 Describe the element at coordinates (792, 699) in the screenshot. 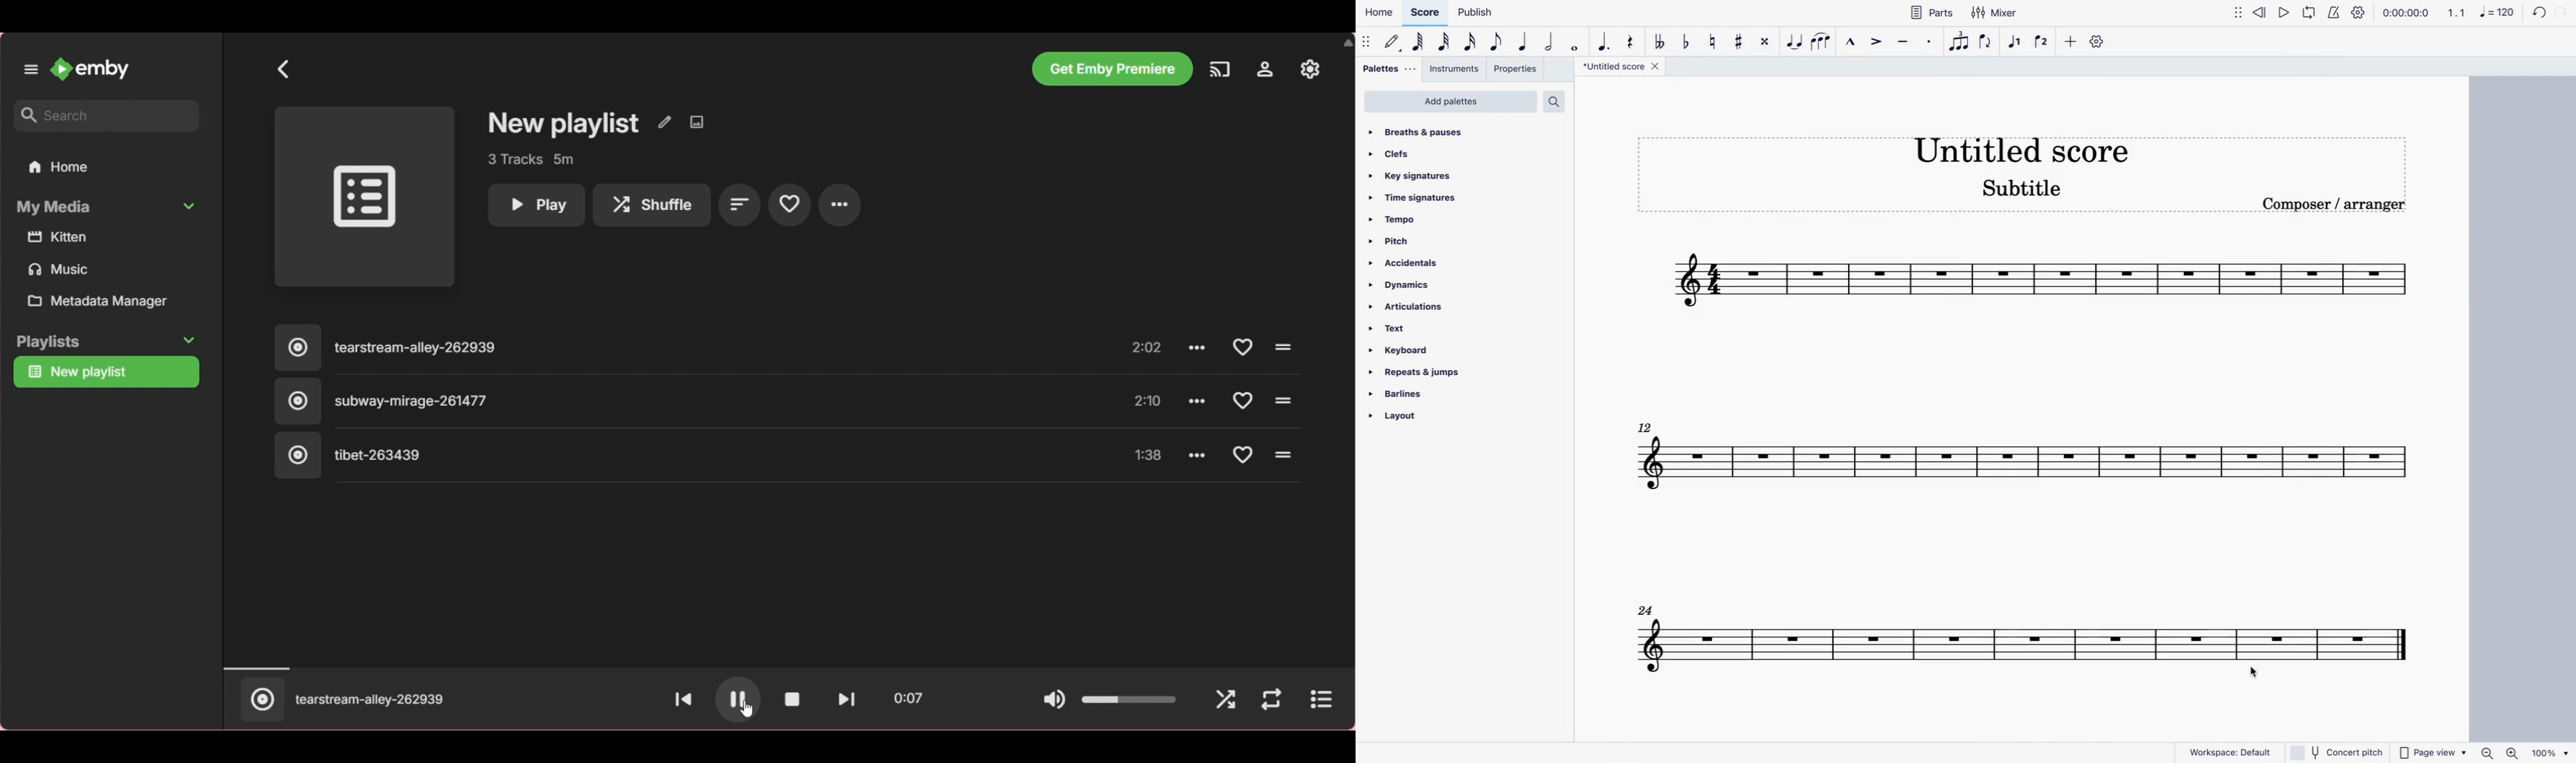

I see `Stop play` at that location.